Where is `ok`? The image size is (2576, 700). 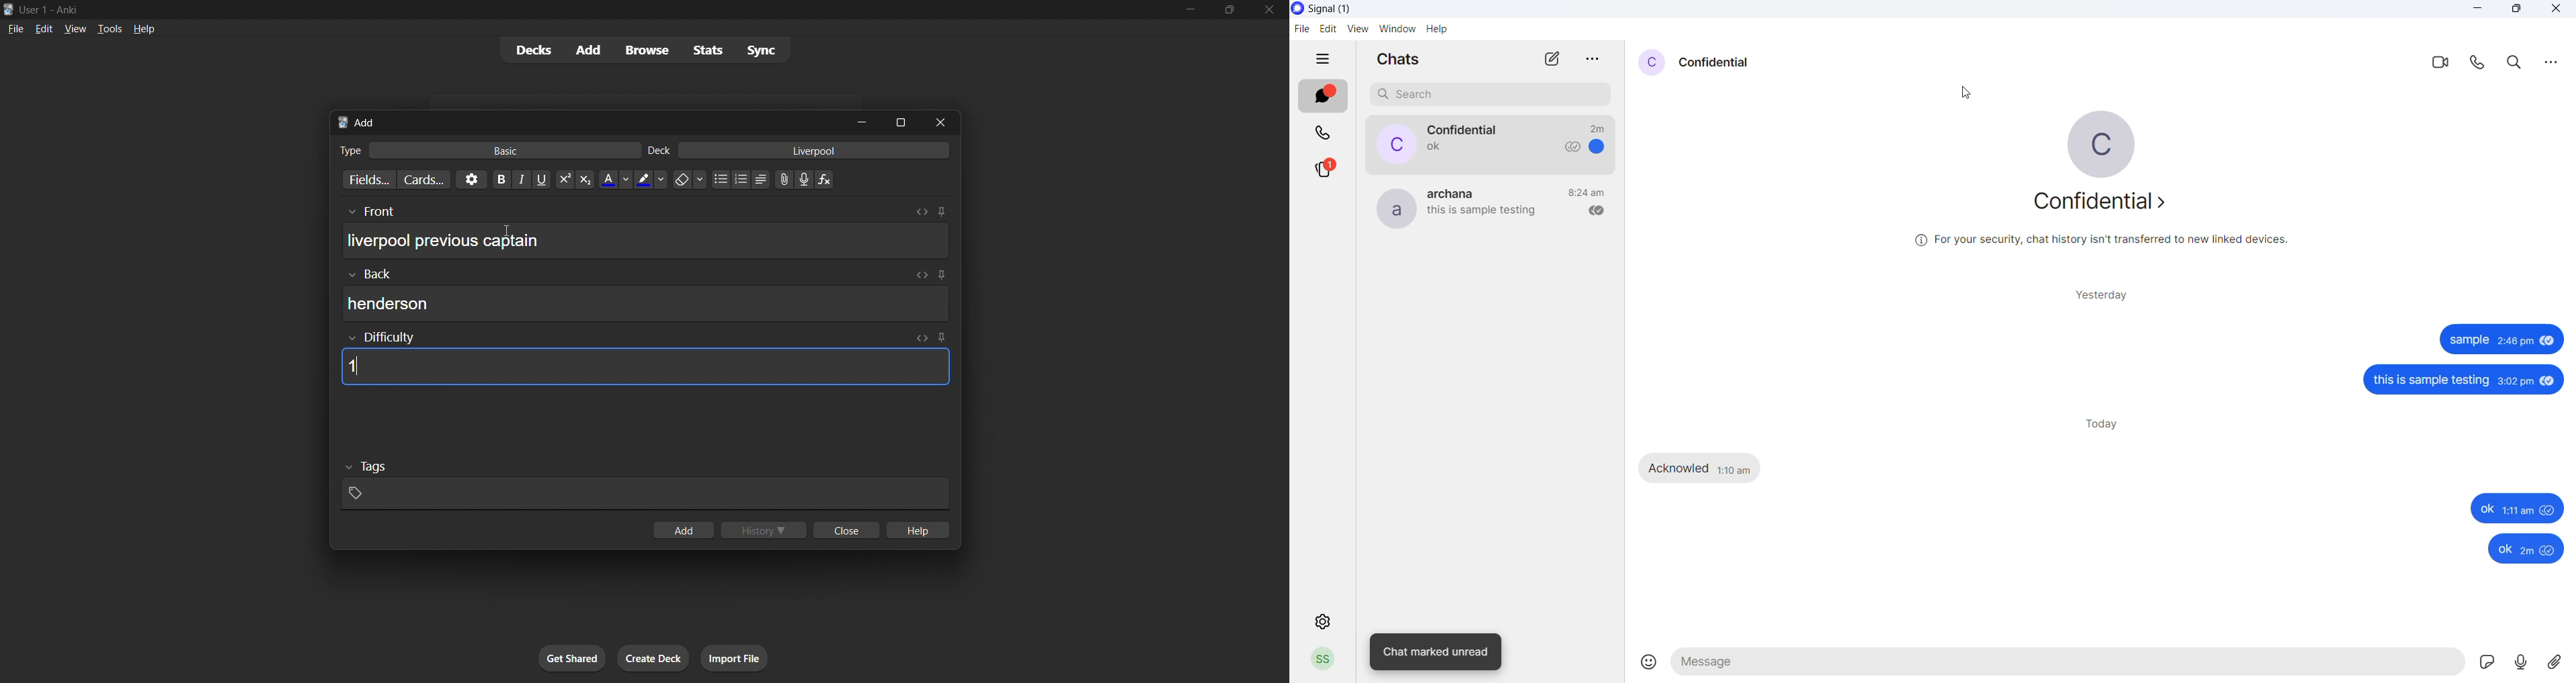 ok is located at coordinates (2520, 507).